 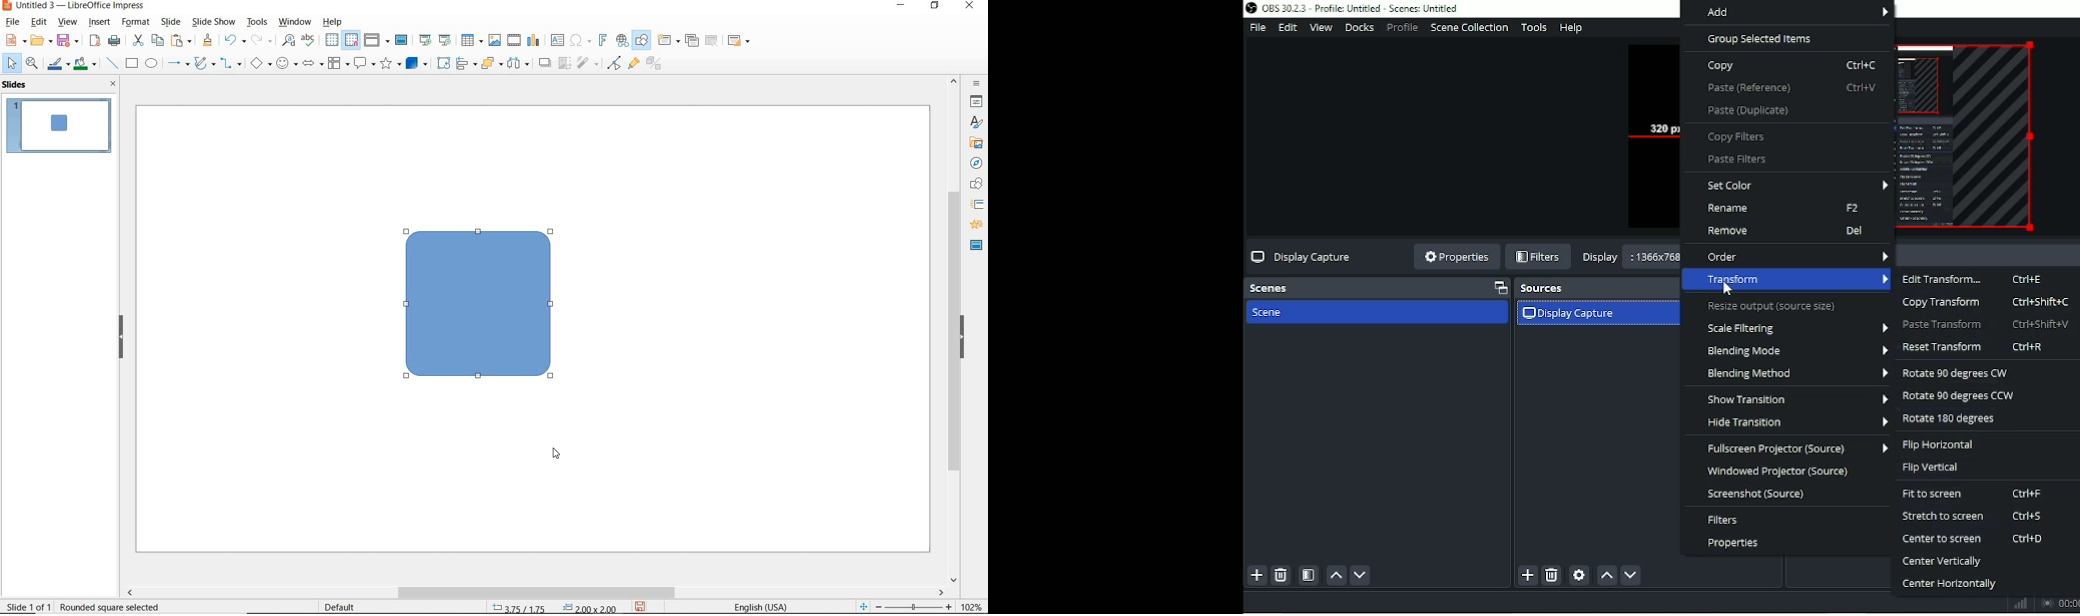 What do you see at coordinates (1571, 27) in the screenshot?
I see `Help` at bounding box center [1571, 27].